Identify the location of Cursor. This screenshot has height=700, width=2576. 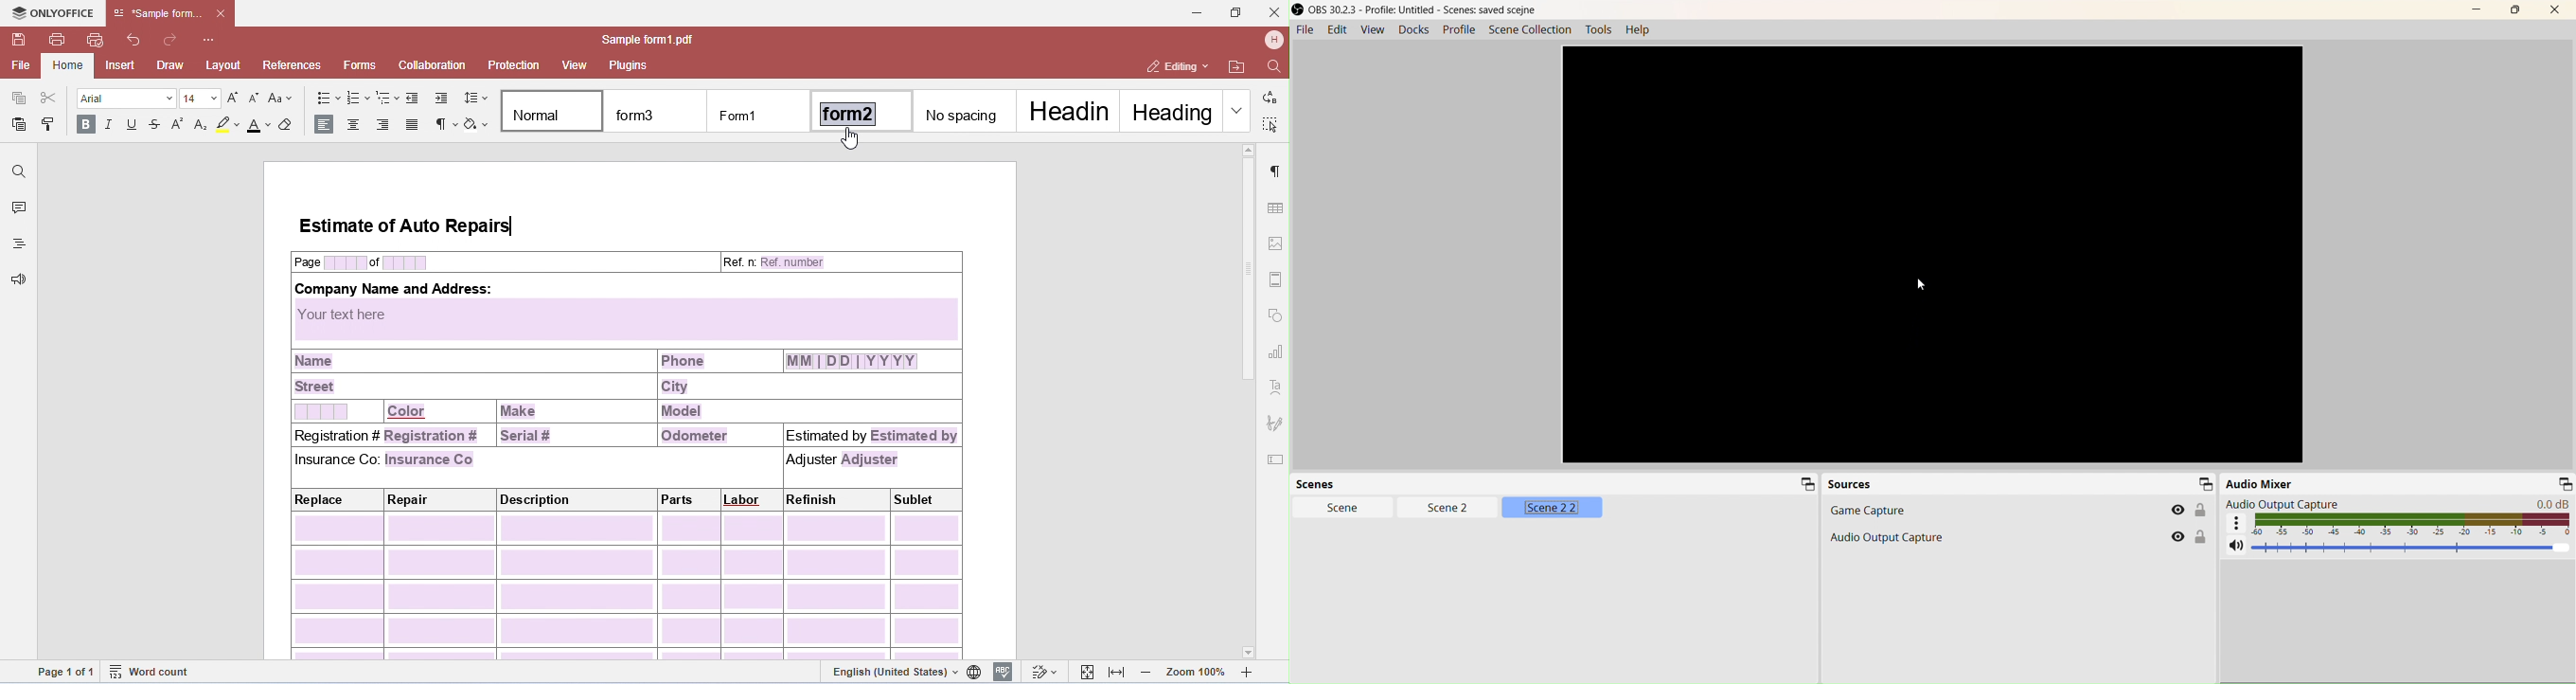
(1434, 510).